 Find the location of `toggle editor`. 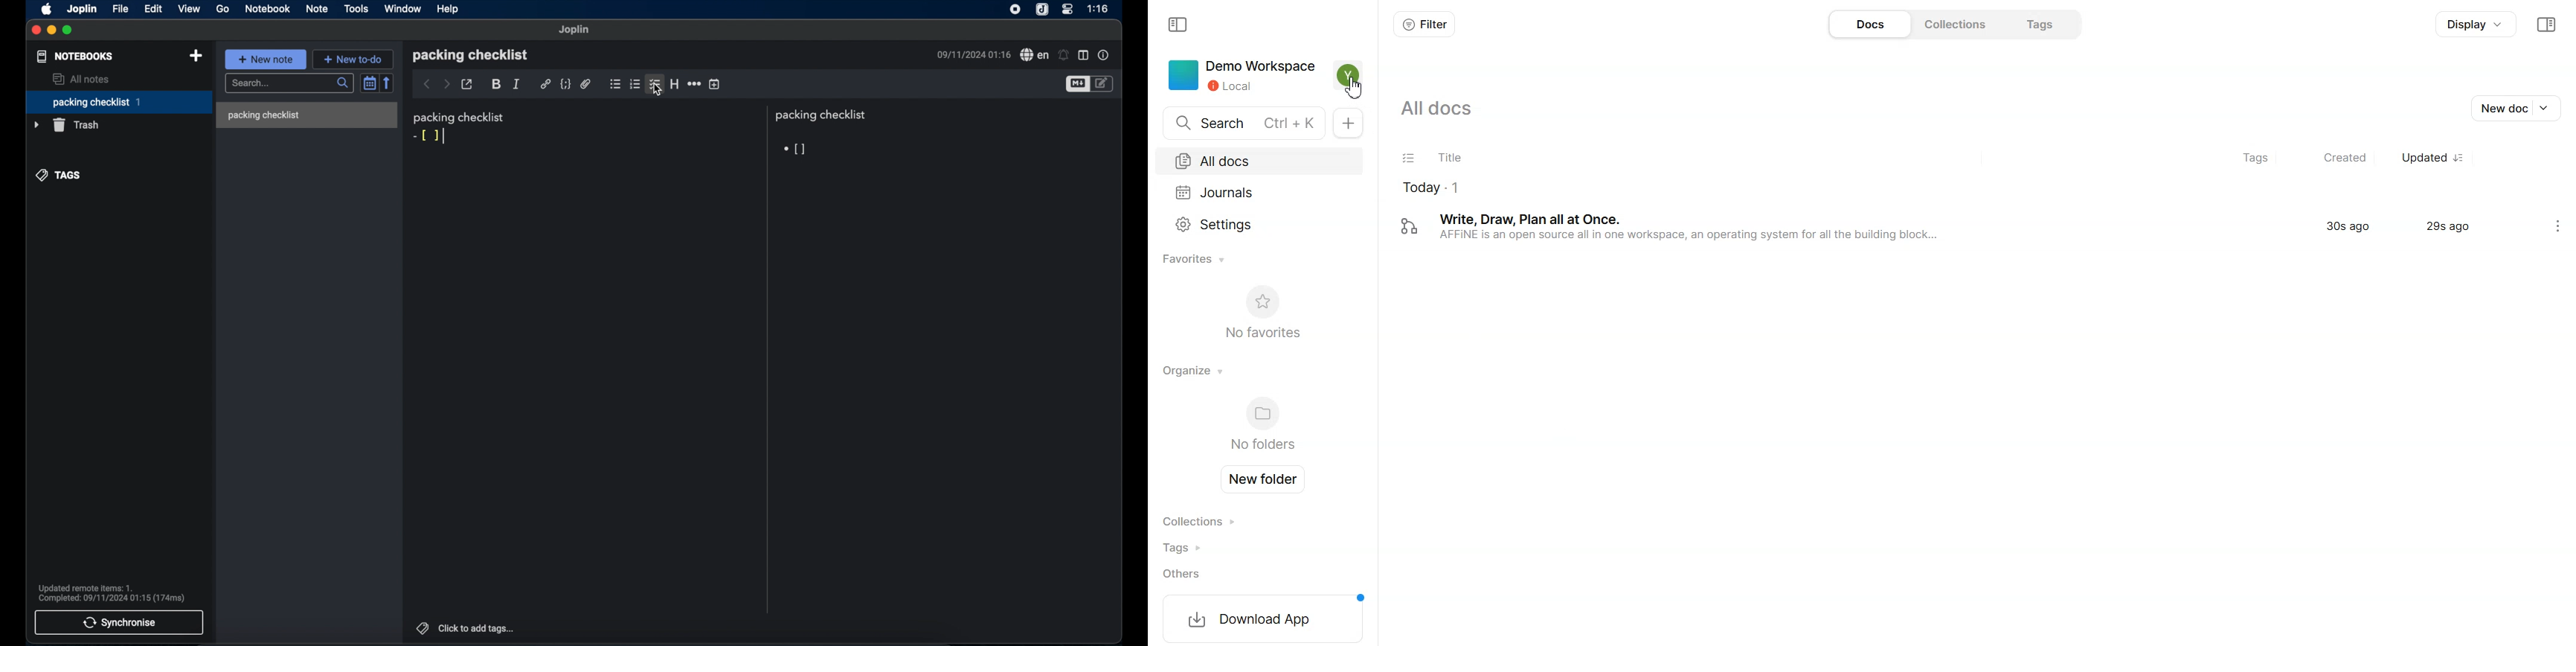

toggle editor is located at coordinates (1077, 84).